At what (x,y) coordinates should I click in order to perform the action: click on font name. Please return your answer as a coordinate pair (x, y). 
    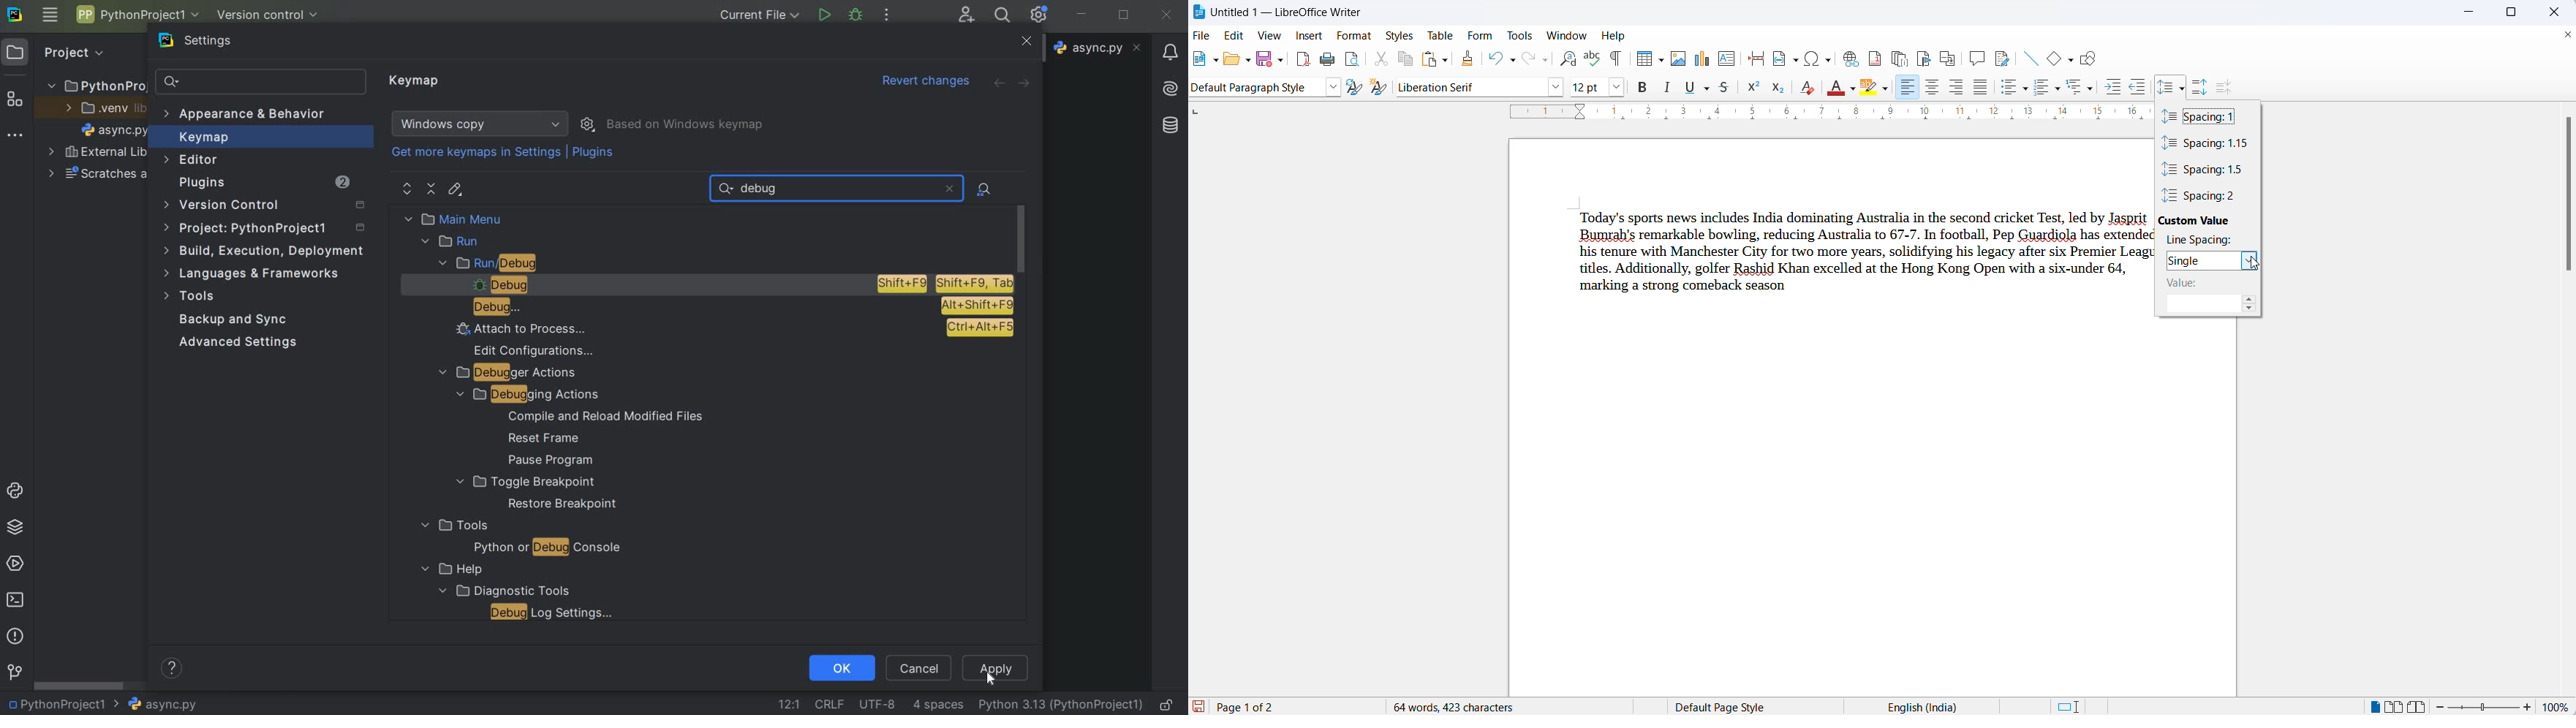
    Looking at the image, I should click on (1470, 87).